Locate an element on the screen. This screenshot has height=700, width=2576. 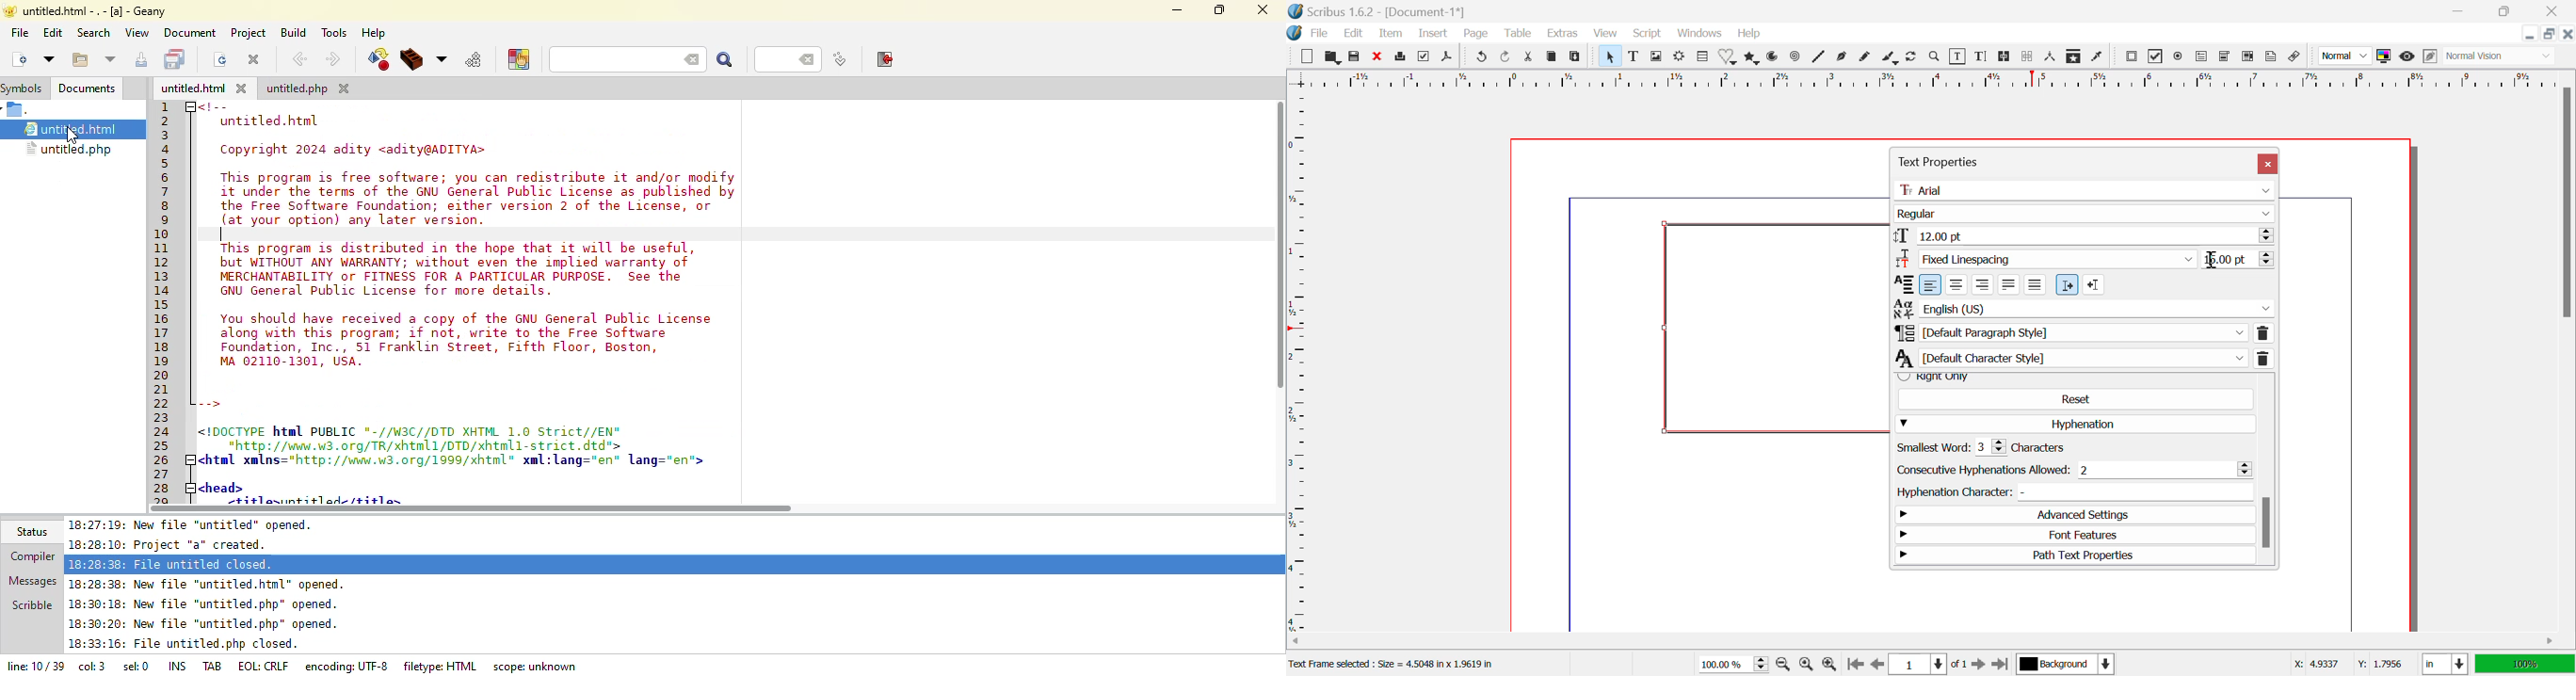
Text Frame is located at coordinates (1634, 58).